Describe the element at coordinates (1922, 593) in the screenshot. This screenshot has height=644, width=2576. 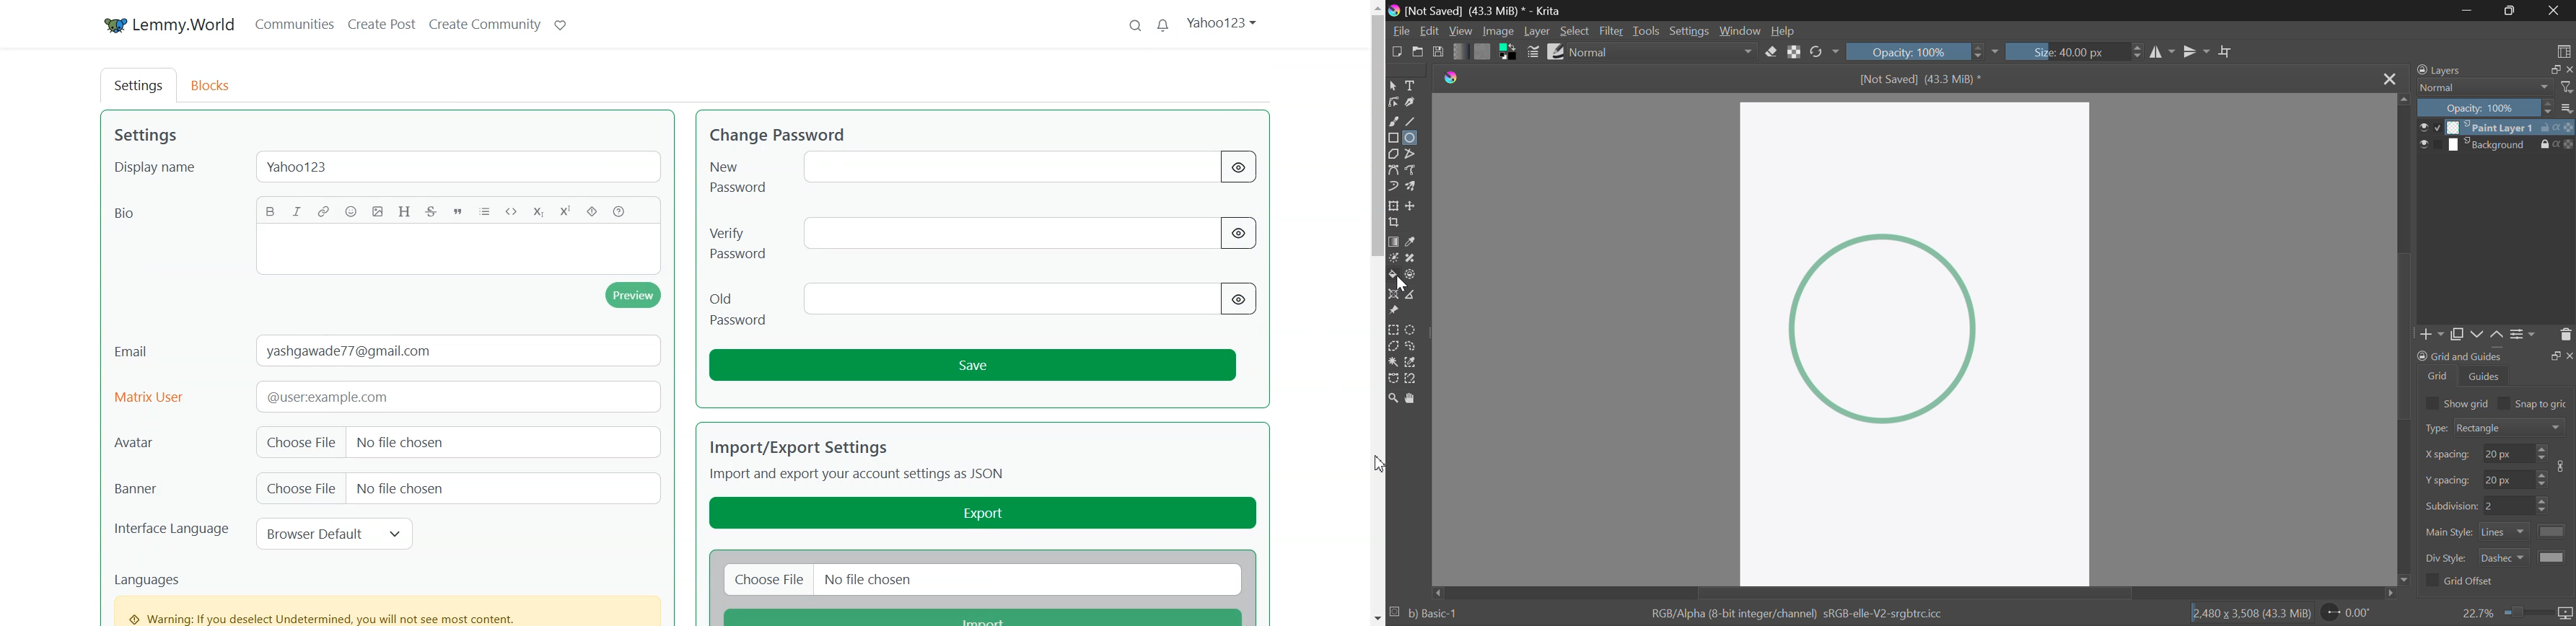
I see `Scroll Bar` at that location.